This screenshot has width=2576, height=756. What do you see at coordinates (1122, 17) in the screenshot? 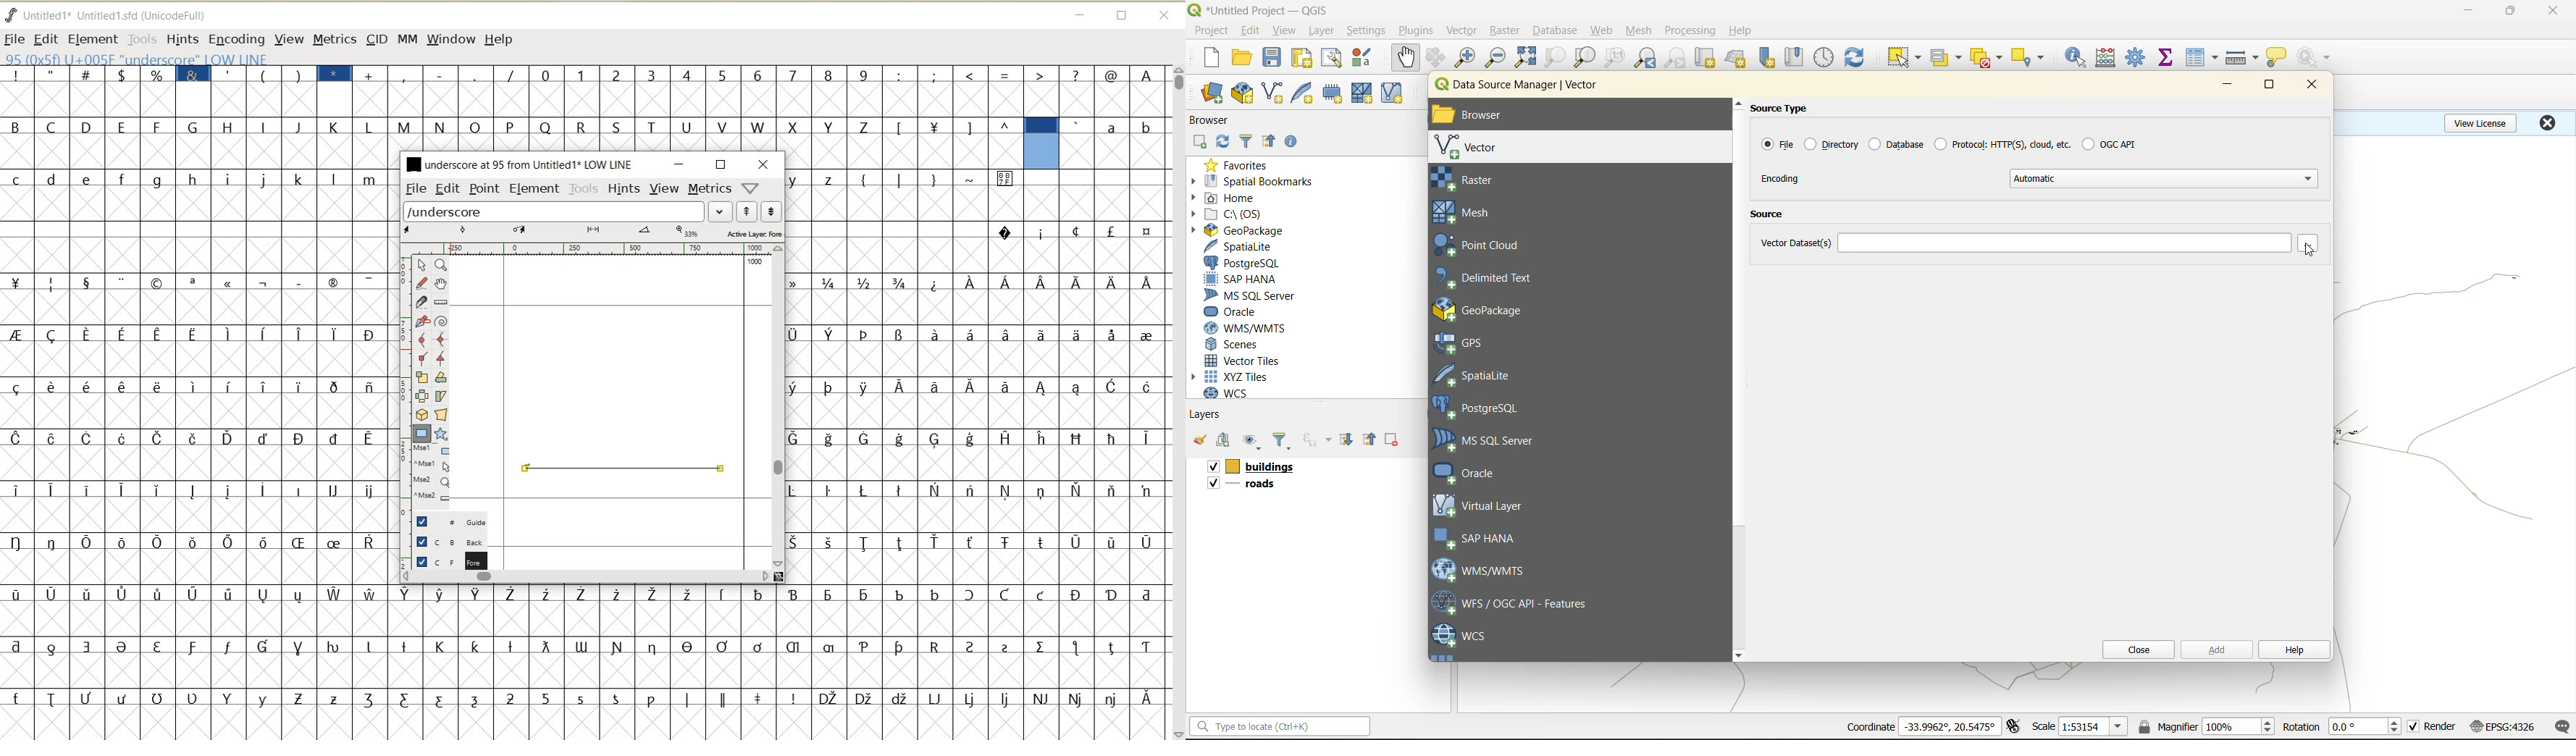
I see `RESTORE` at bounding box center [1122, 17].